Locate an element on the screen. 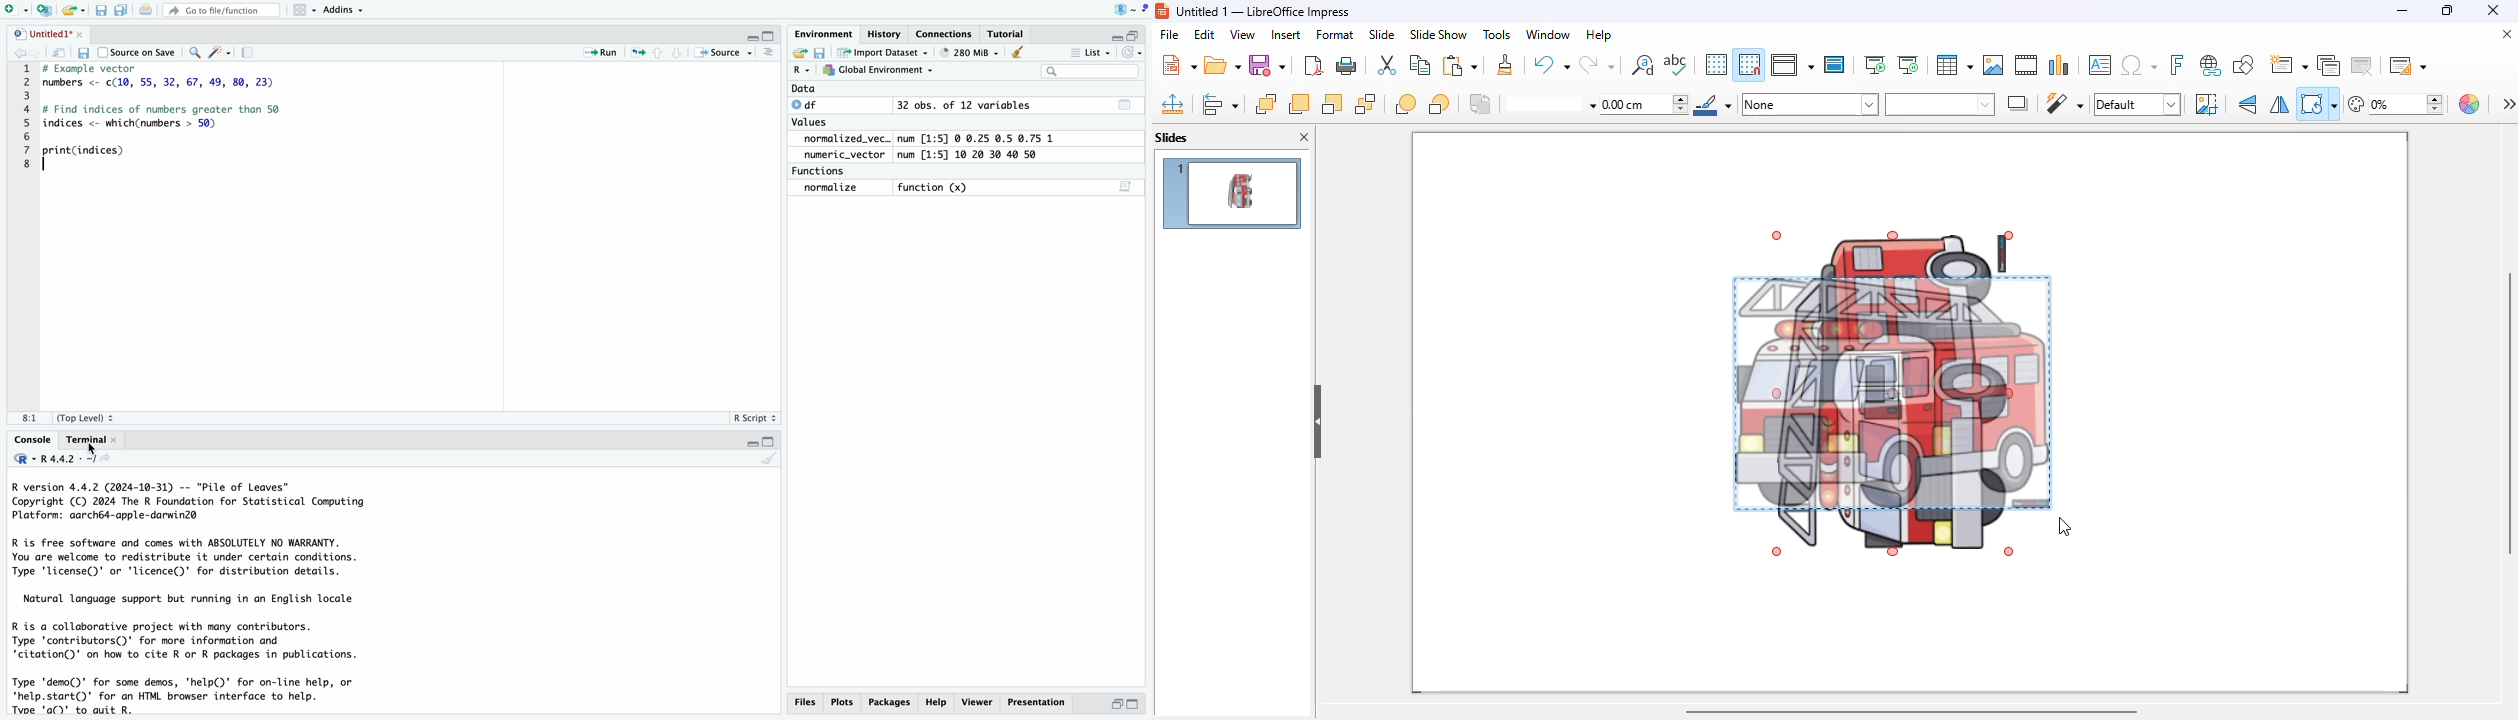  logo is located at coordinates (1162, 10).